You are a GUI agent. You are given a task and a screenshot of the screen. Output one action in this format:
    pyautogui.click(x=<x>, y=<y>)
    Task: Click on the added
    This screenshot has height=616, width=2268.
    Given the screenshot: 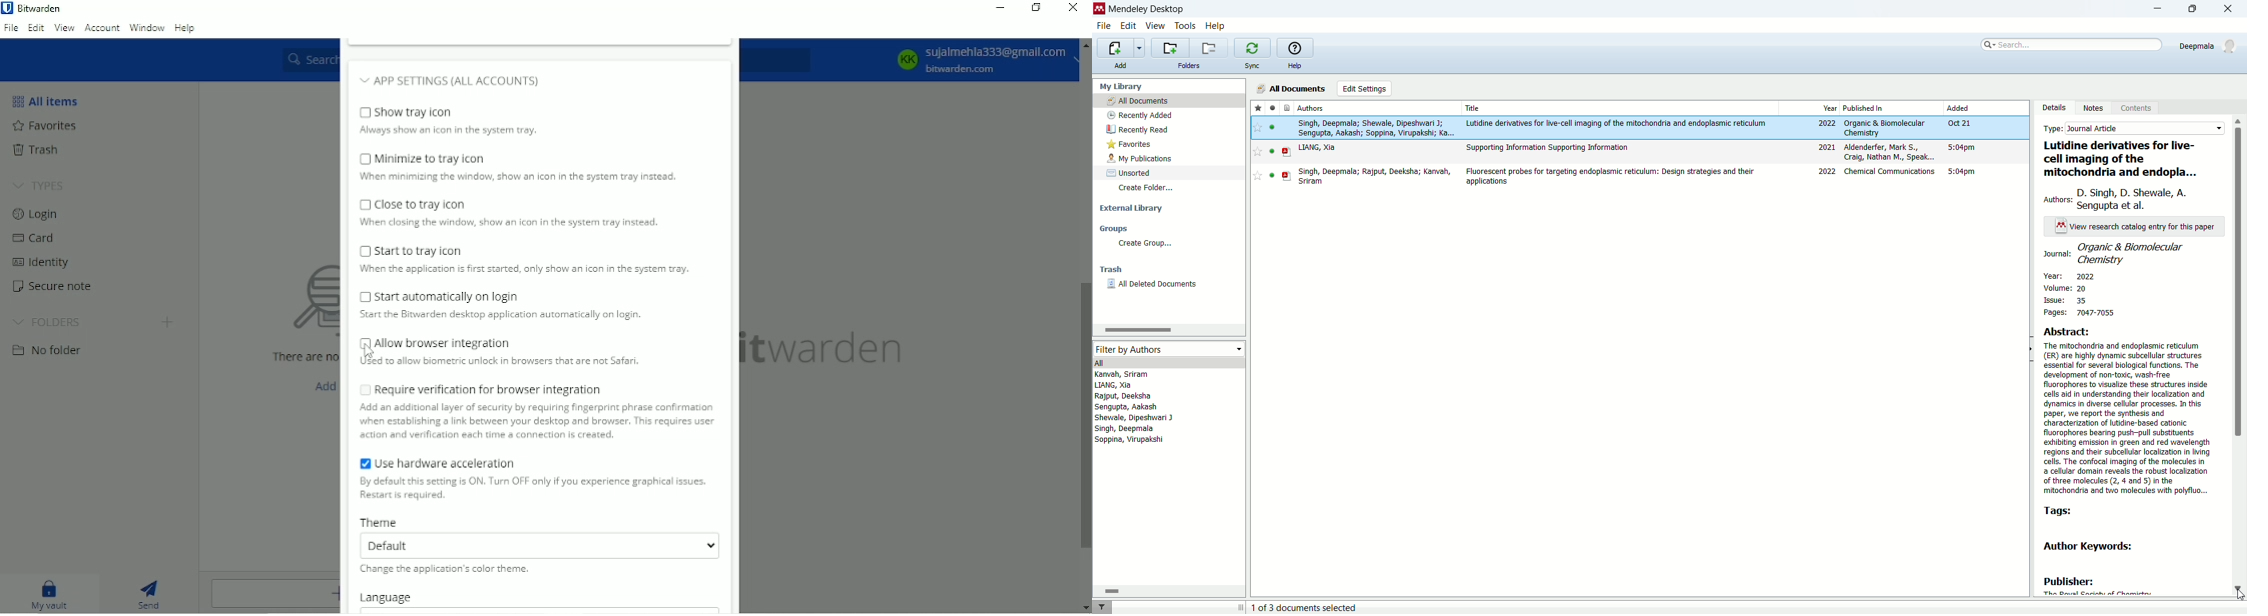 What is the action you would take?
    pyautogui.click(x=1959, y=107)
    